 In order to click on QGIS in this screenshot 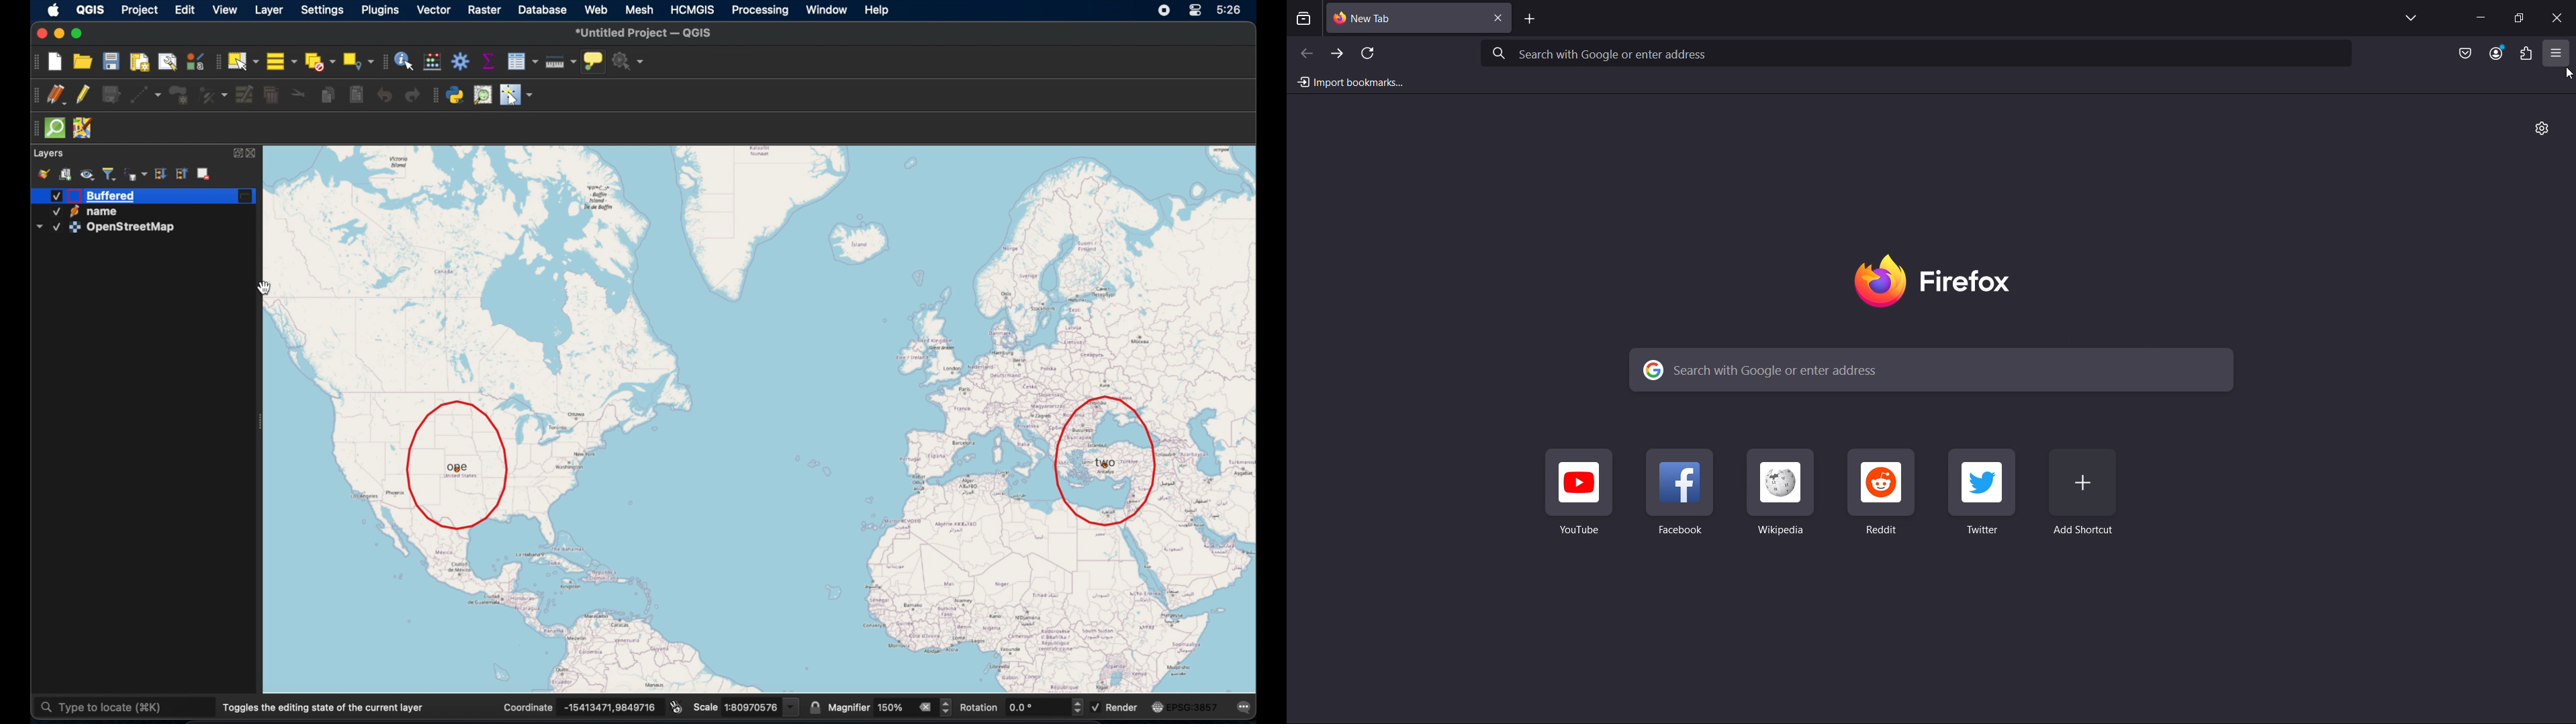, I will do `click(90, 9)`.